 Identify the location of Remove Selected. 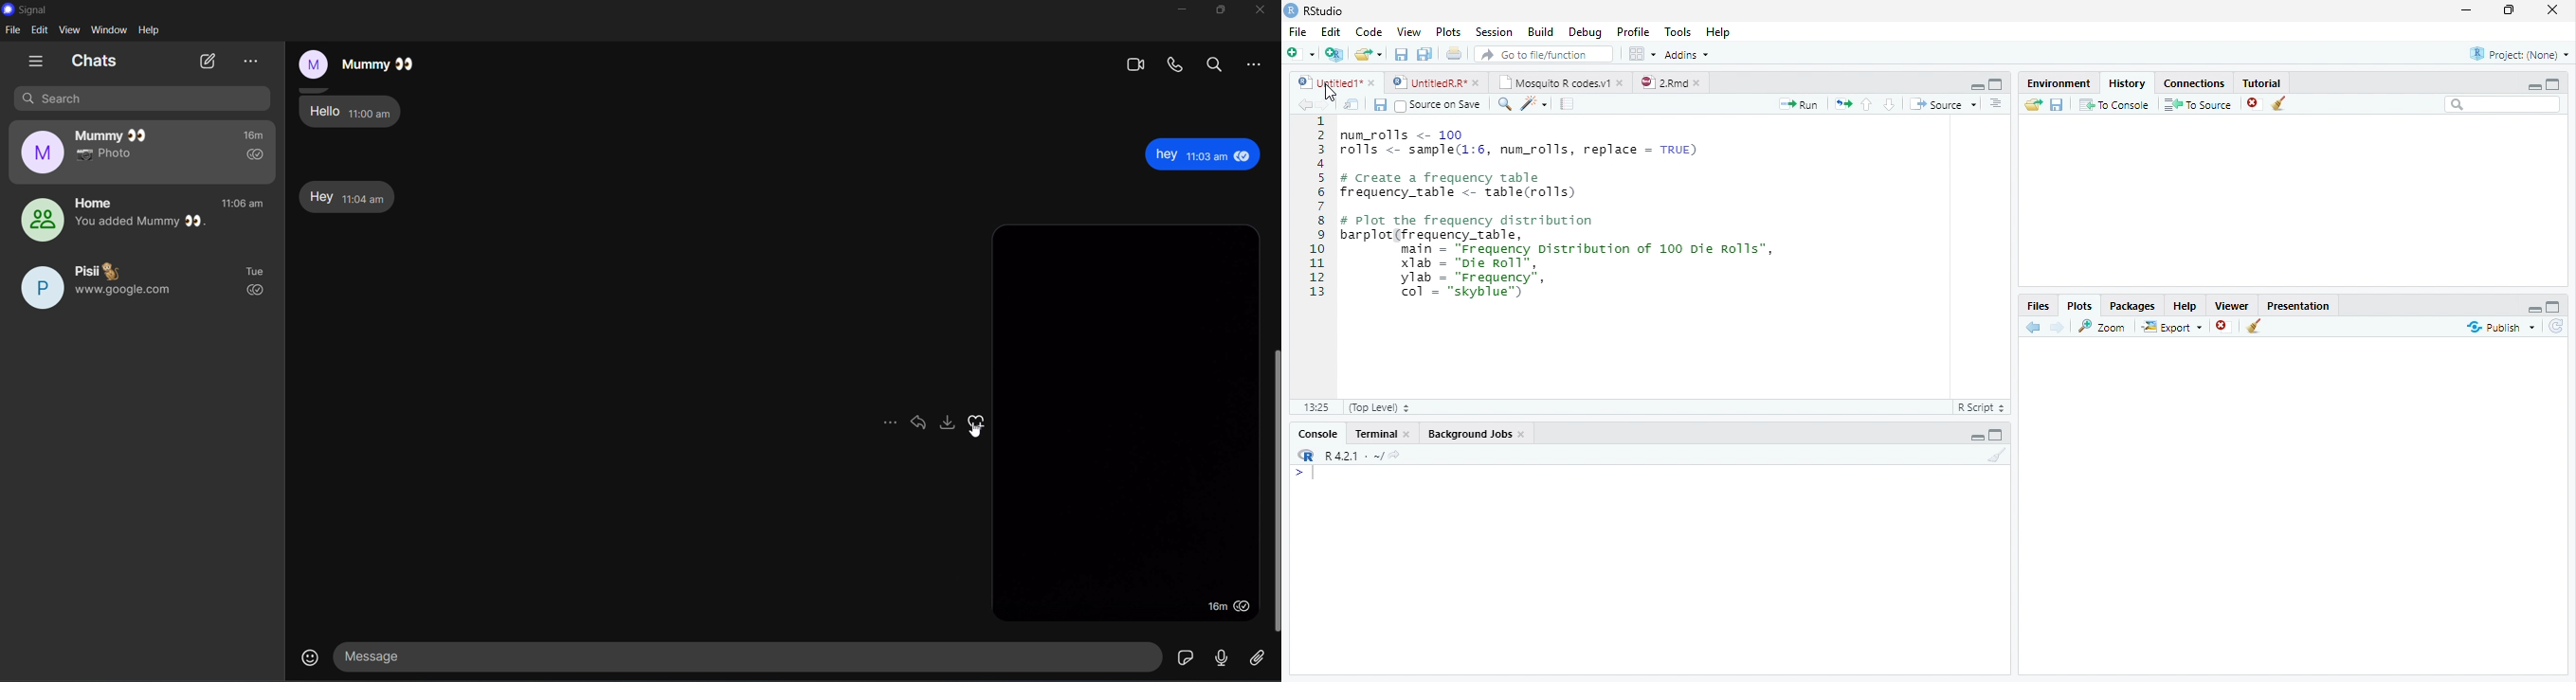
(2224, 328).